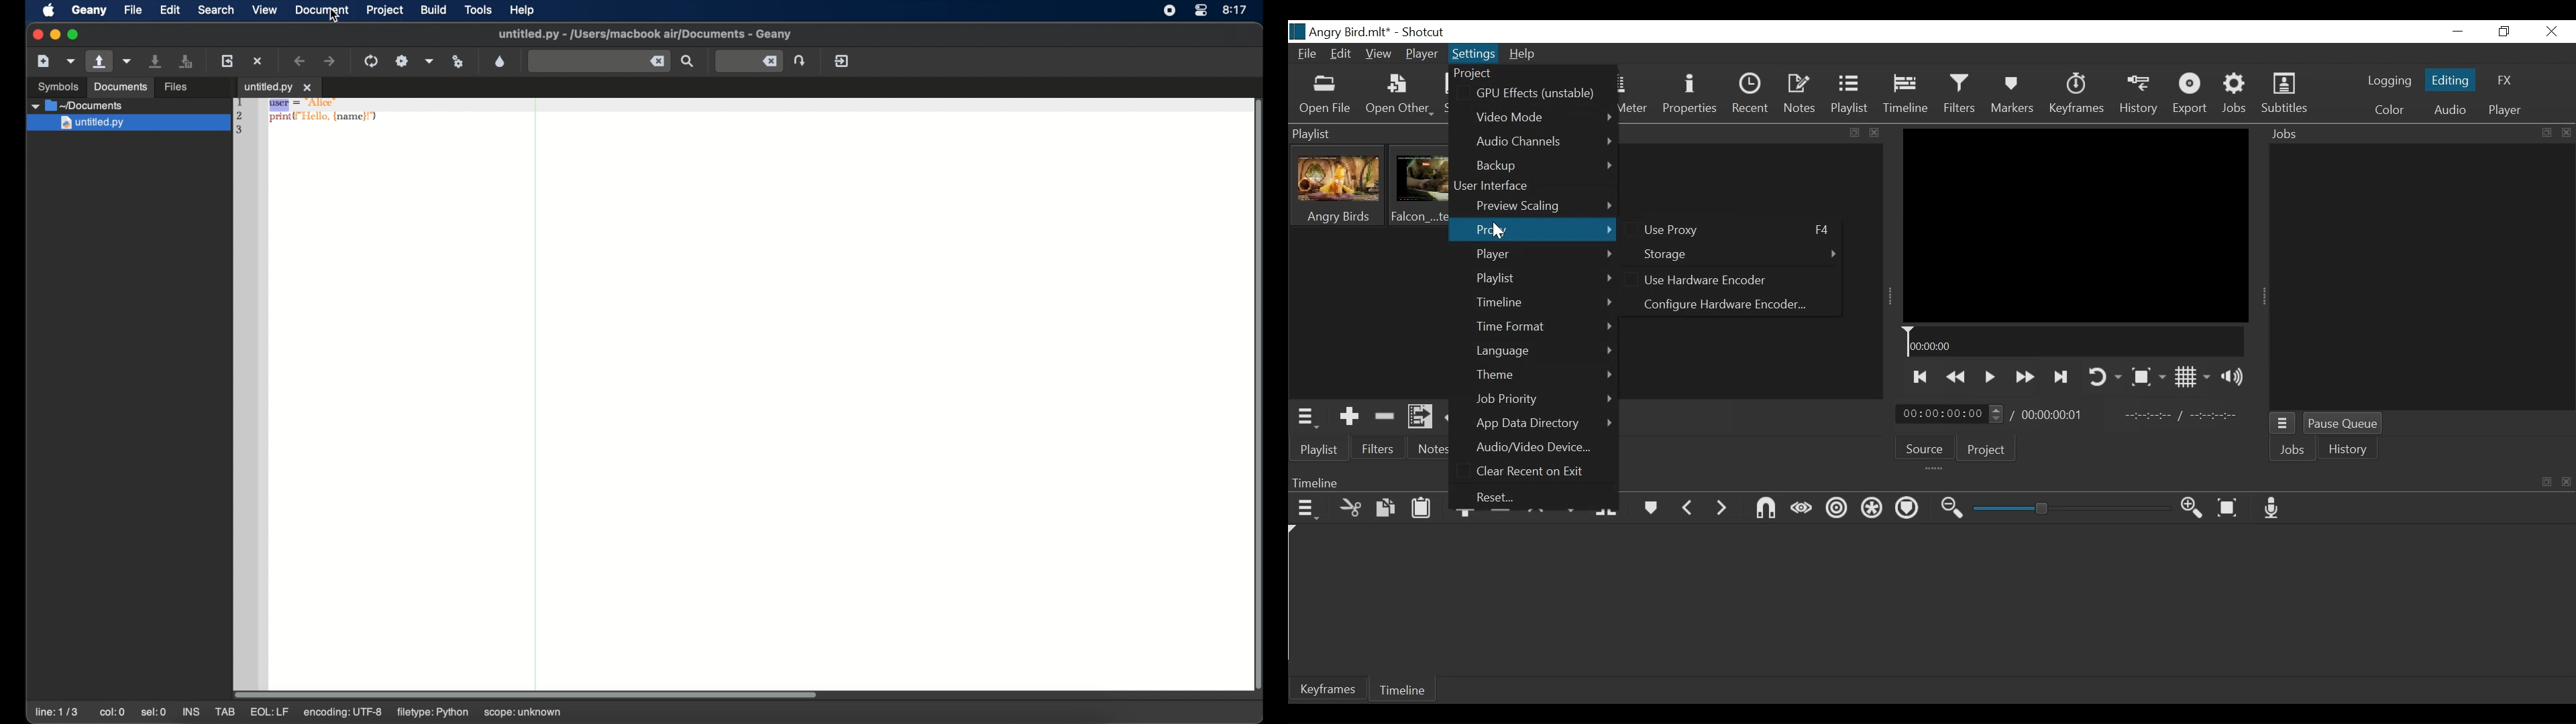 The width and height of the screenshot is (2576, 728). Describe the element at coordinates (1926, 448) in the screenshot. I see `Source` at that location.